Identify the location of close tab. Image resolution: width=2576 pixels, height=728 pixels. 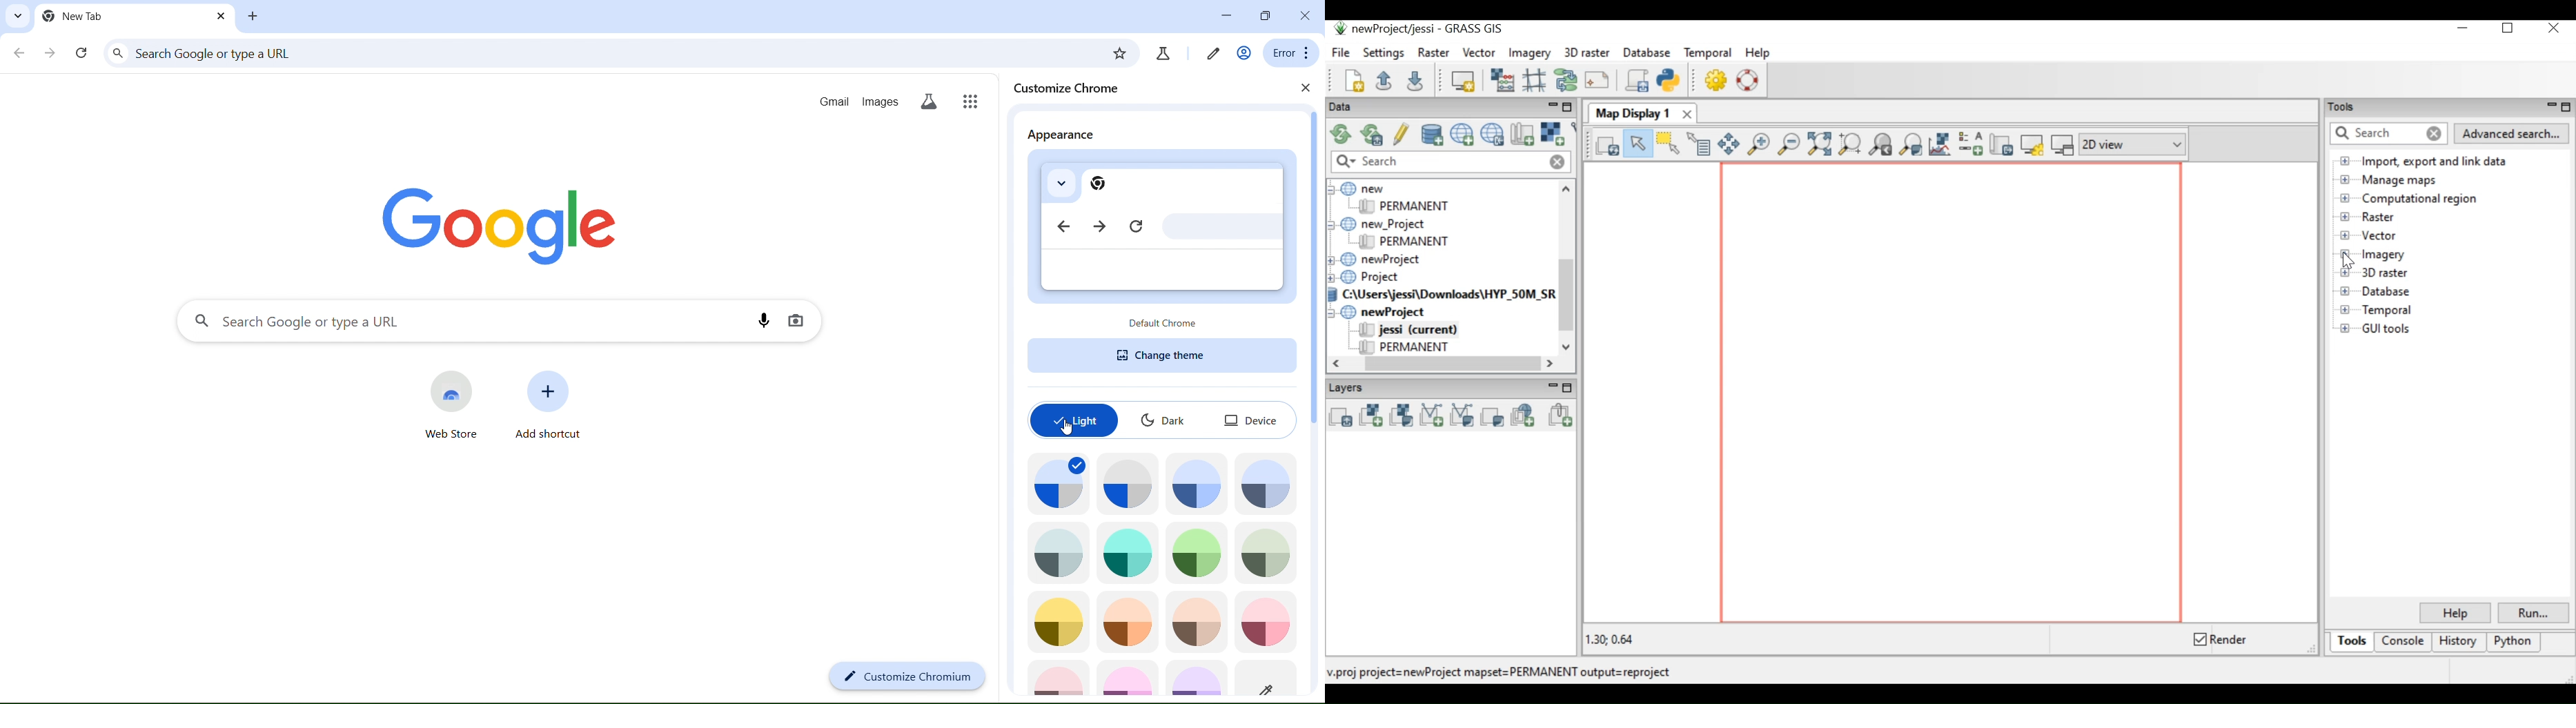
(219, 17).